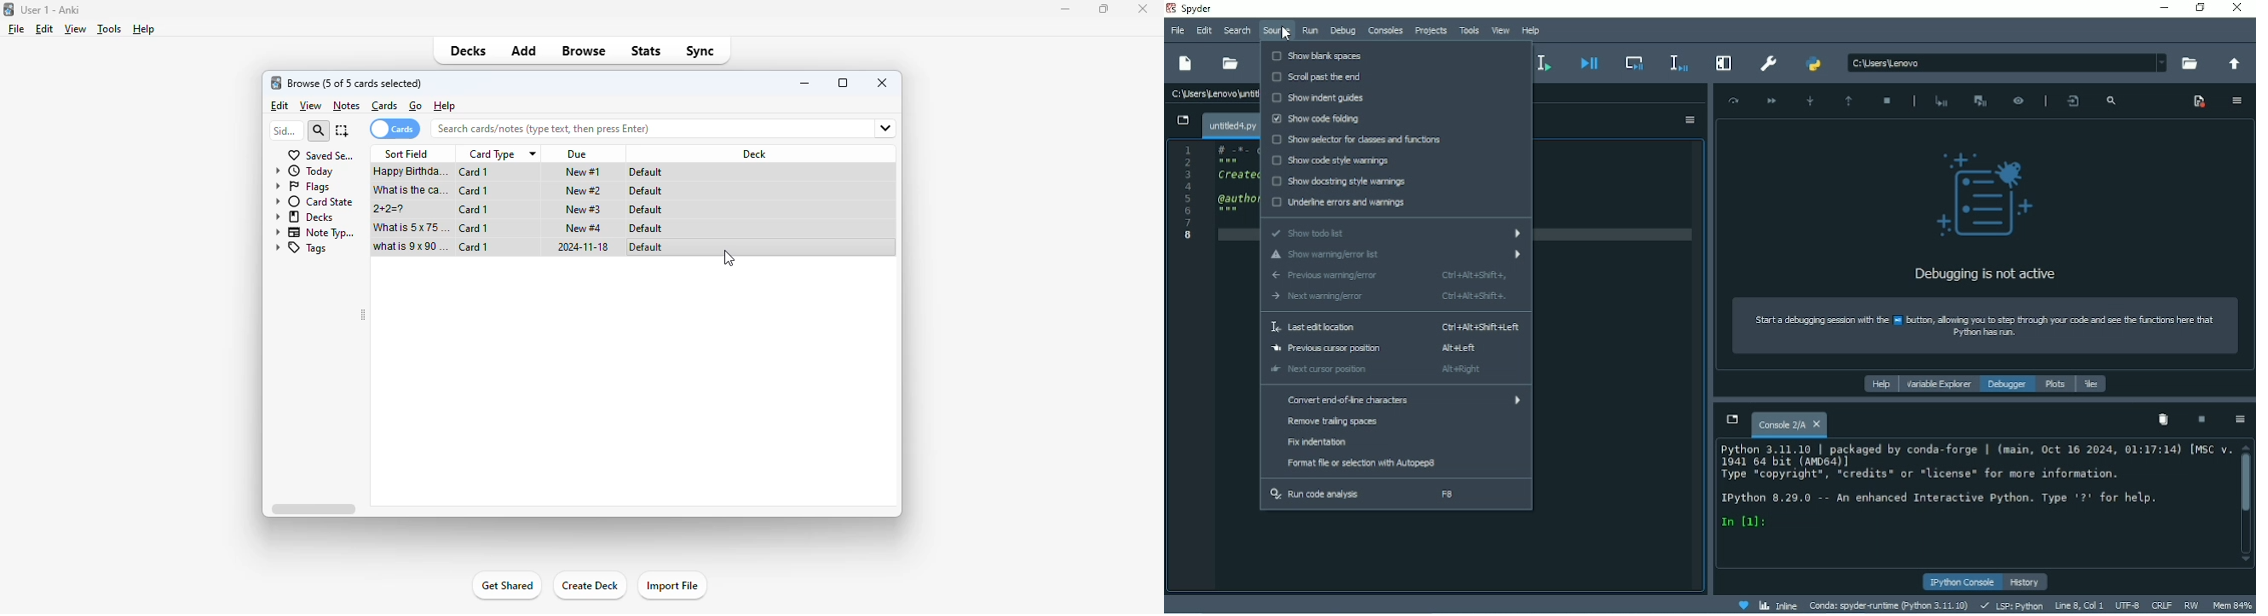 The image size is (2268, 616). What do you see at coordinates (1395, 56) in the screenshot?
I see `Show blank spaces` at bounding box center [1395, 56].